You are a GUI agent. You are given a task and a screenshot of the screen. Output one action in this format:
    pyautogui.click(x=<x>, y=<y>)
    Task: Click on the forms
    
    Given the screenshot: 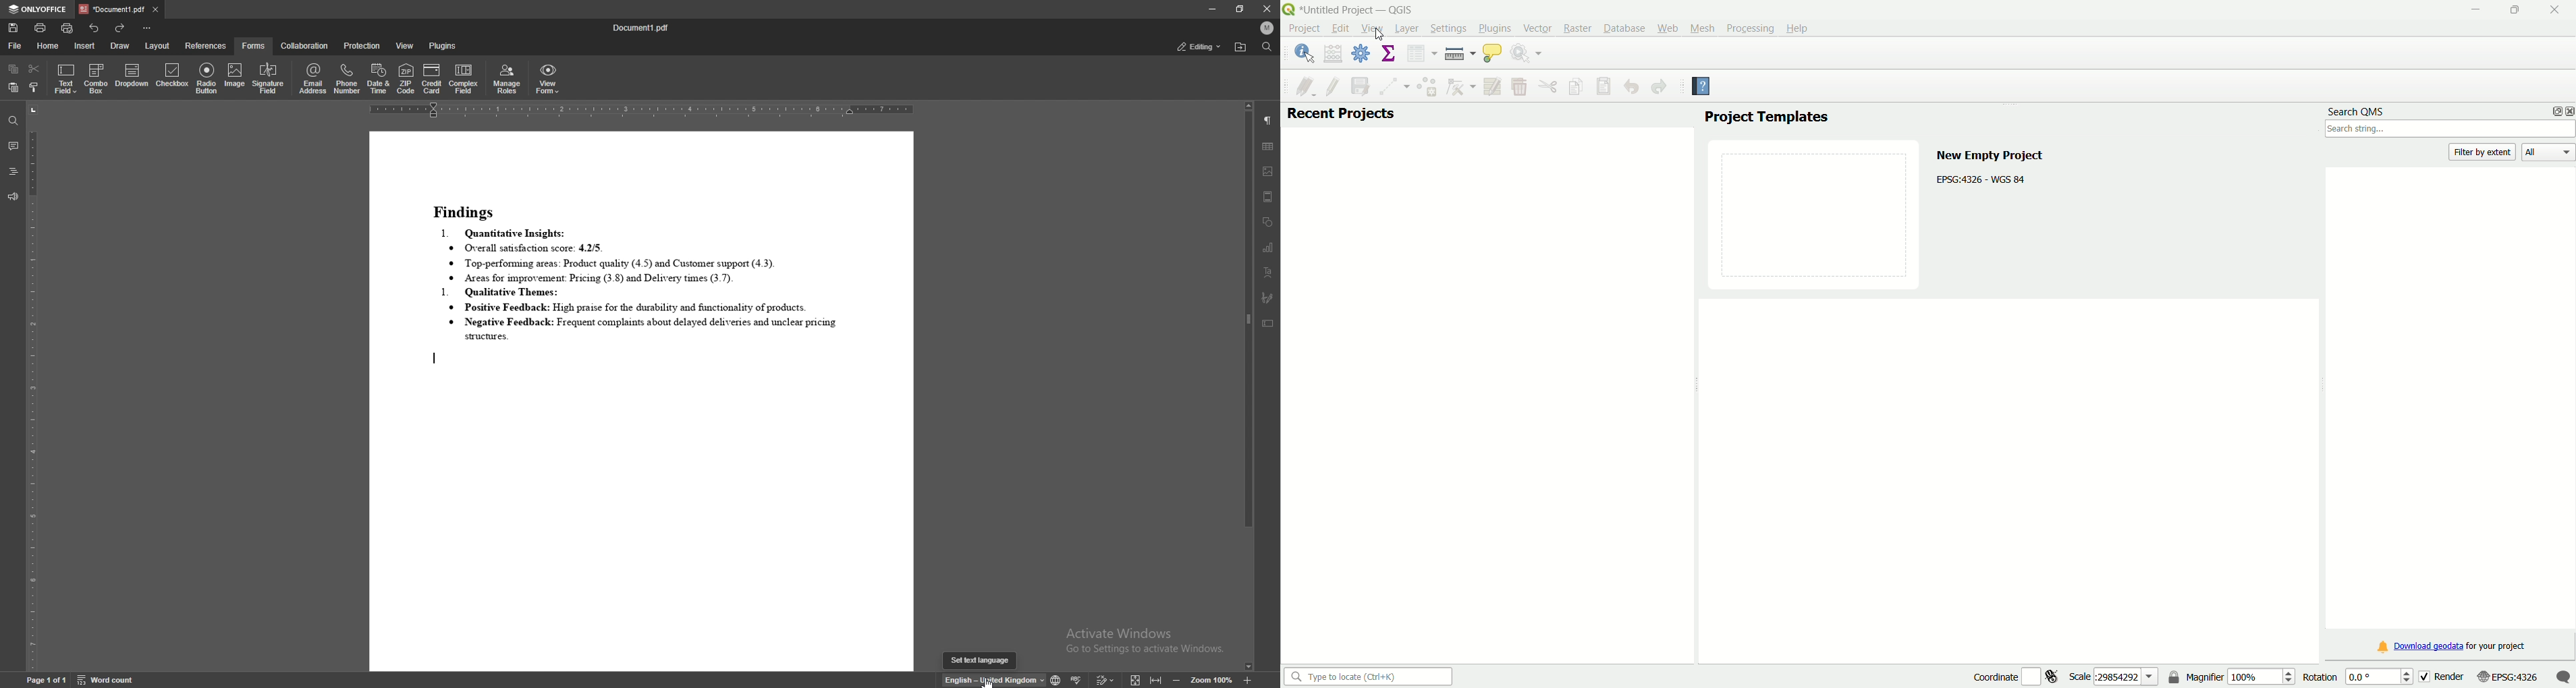 What is the action you would take?
    pyautogui.click(x=254, y=45)
    